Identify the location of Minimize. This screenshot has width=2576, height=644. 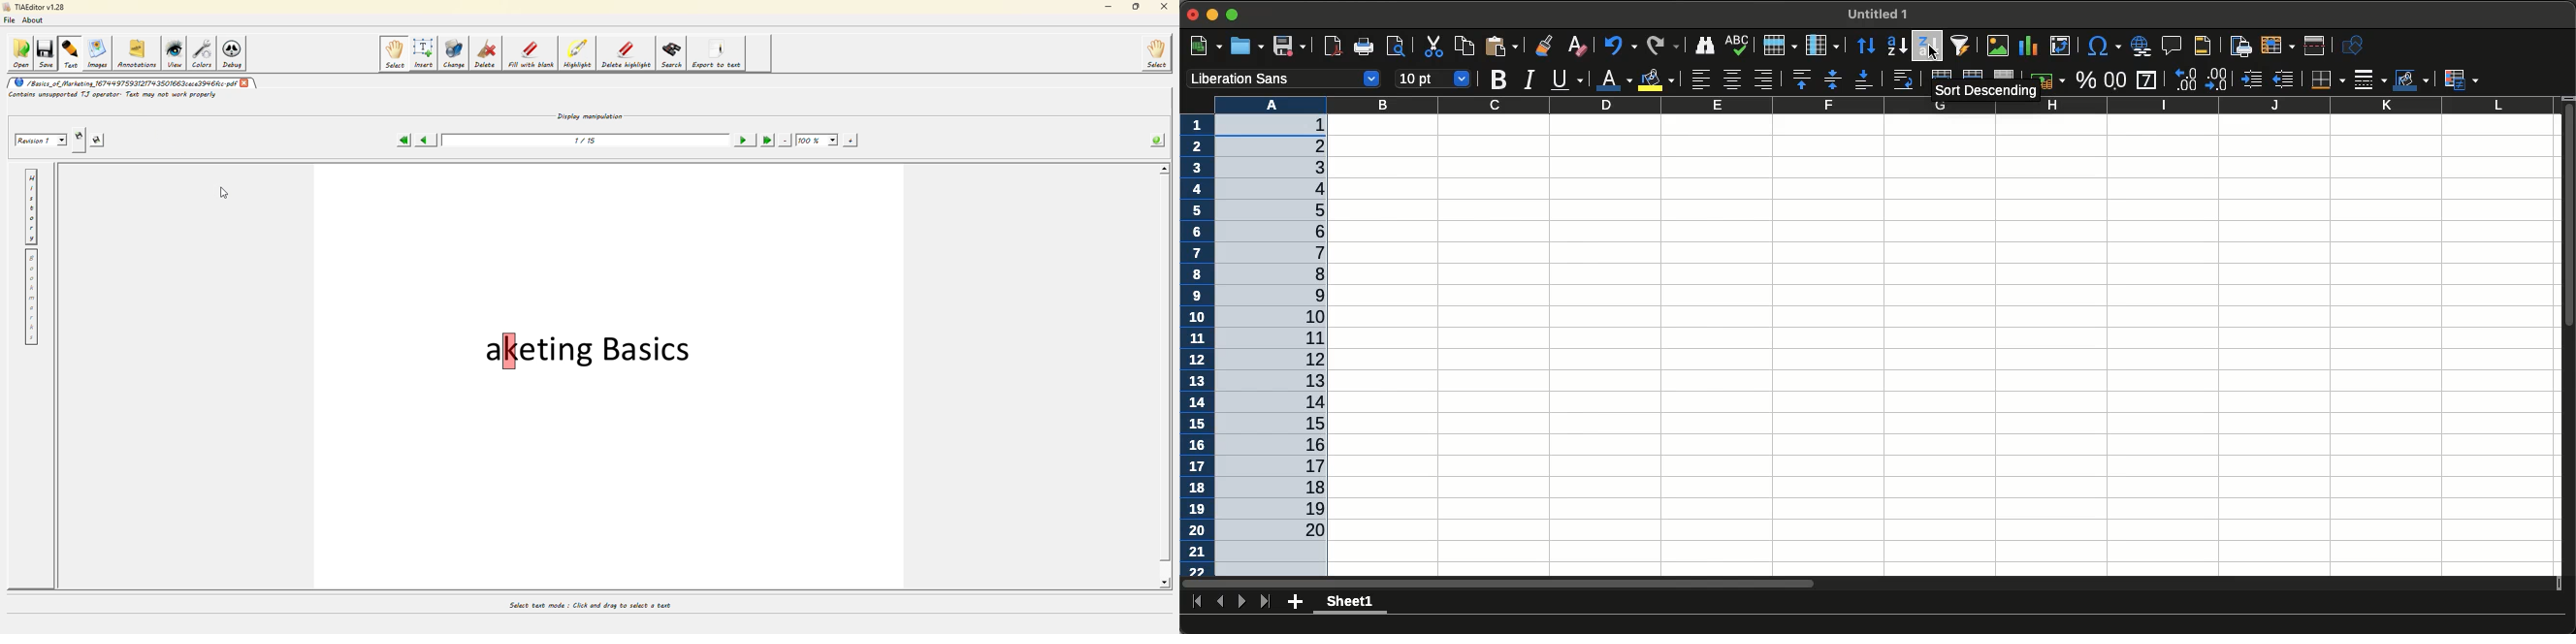
(1213, 16).